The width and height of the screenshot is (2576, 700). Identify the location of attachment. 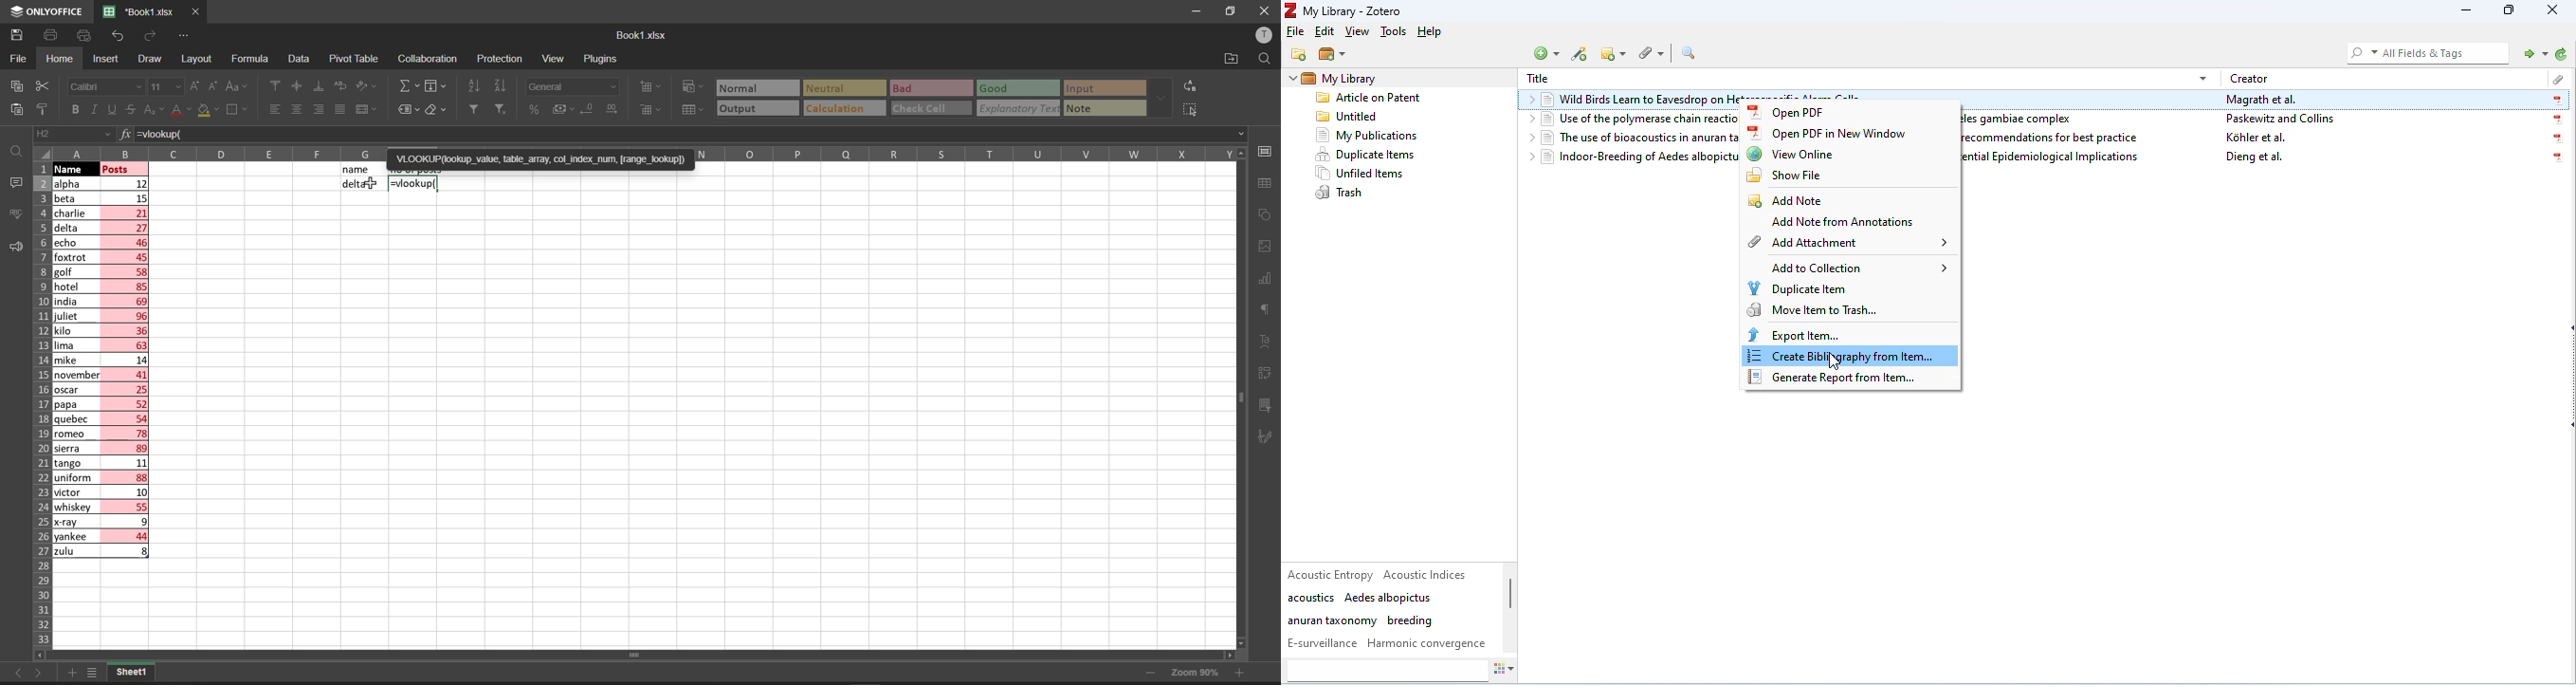
(2554, 77).